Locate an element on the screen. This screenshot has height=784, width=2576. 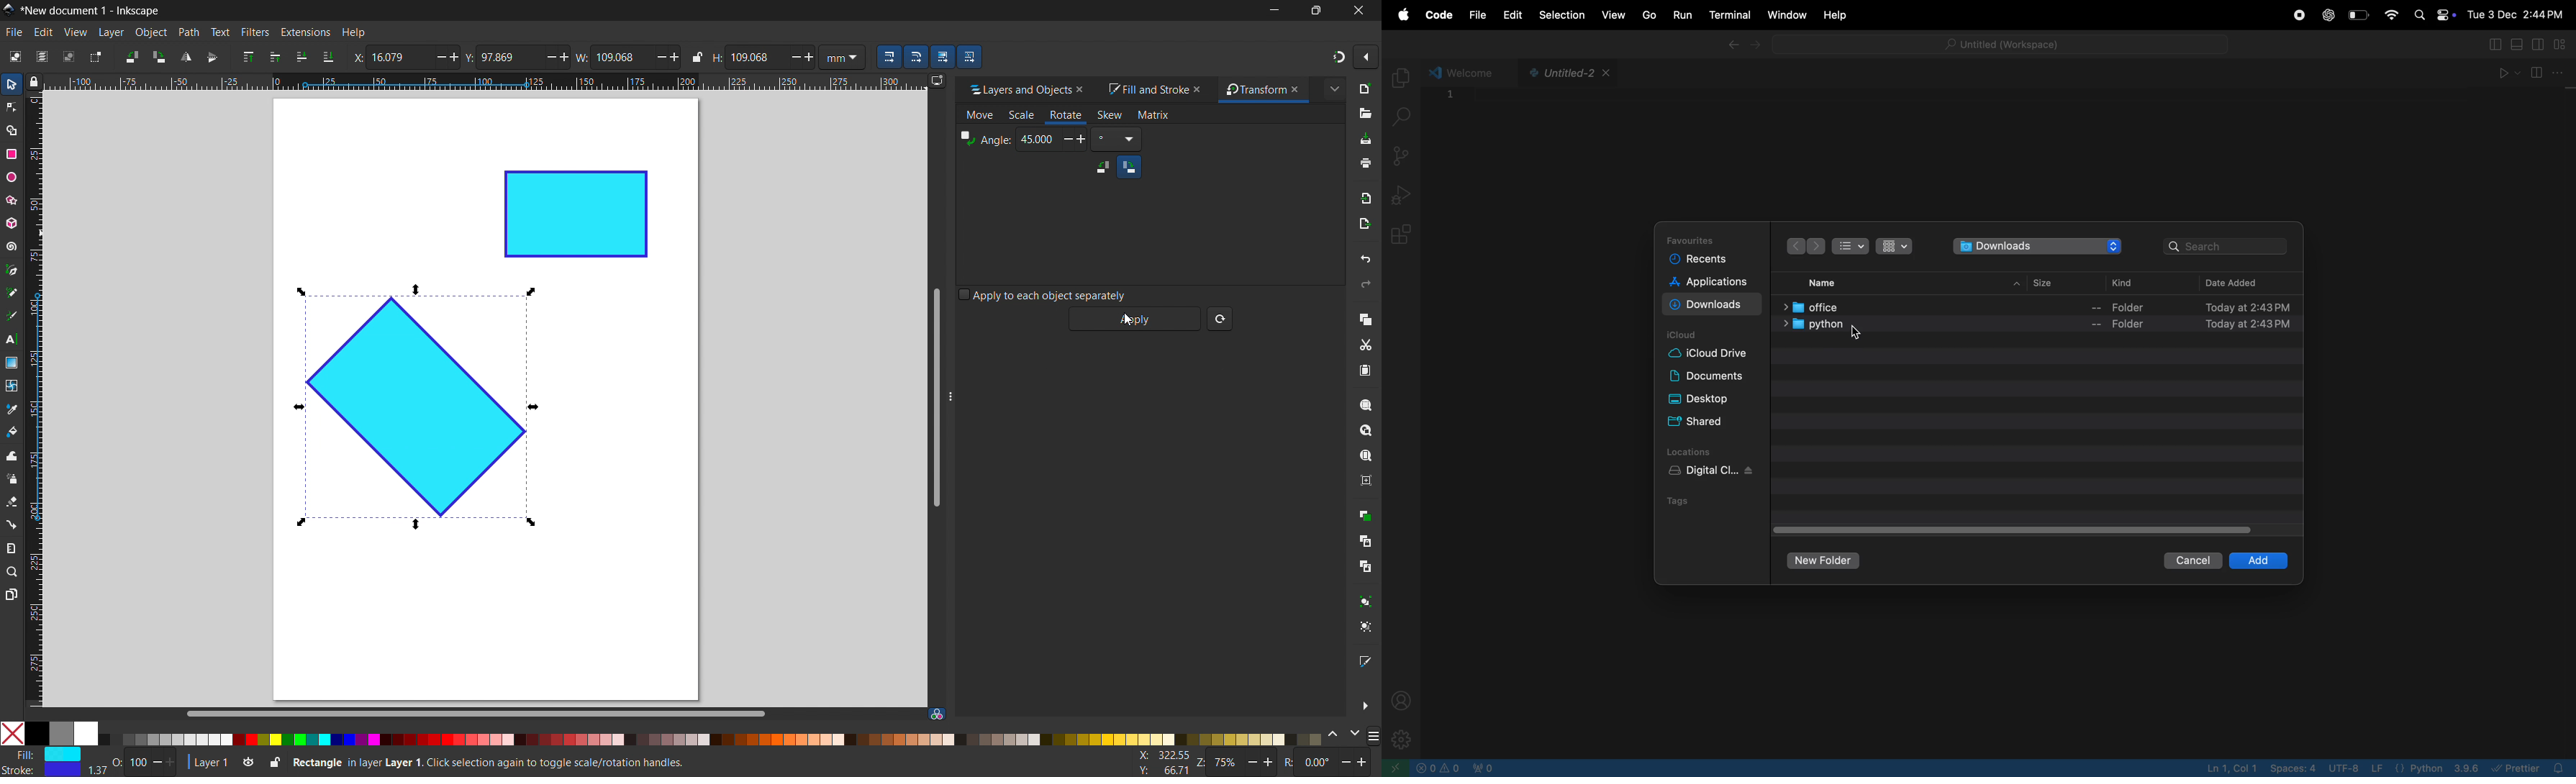
record is located at coordinates (2298, 15).